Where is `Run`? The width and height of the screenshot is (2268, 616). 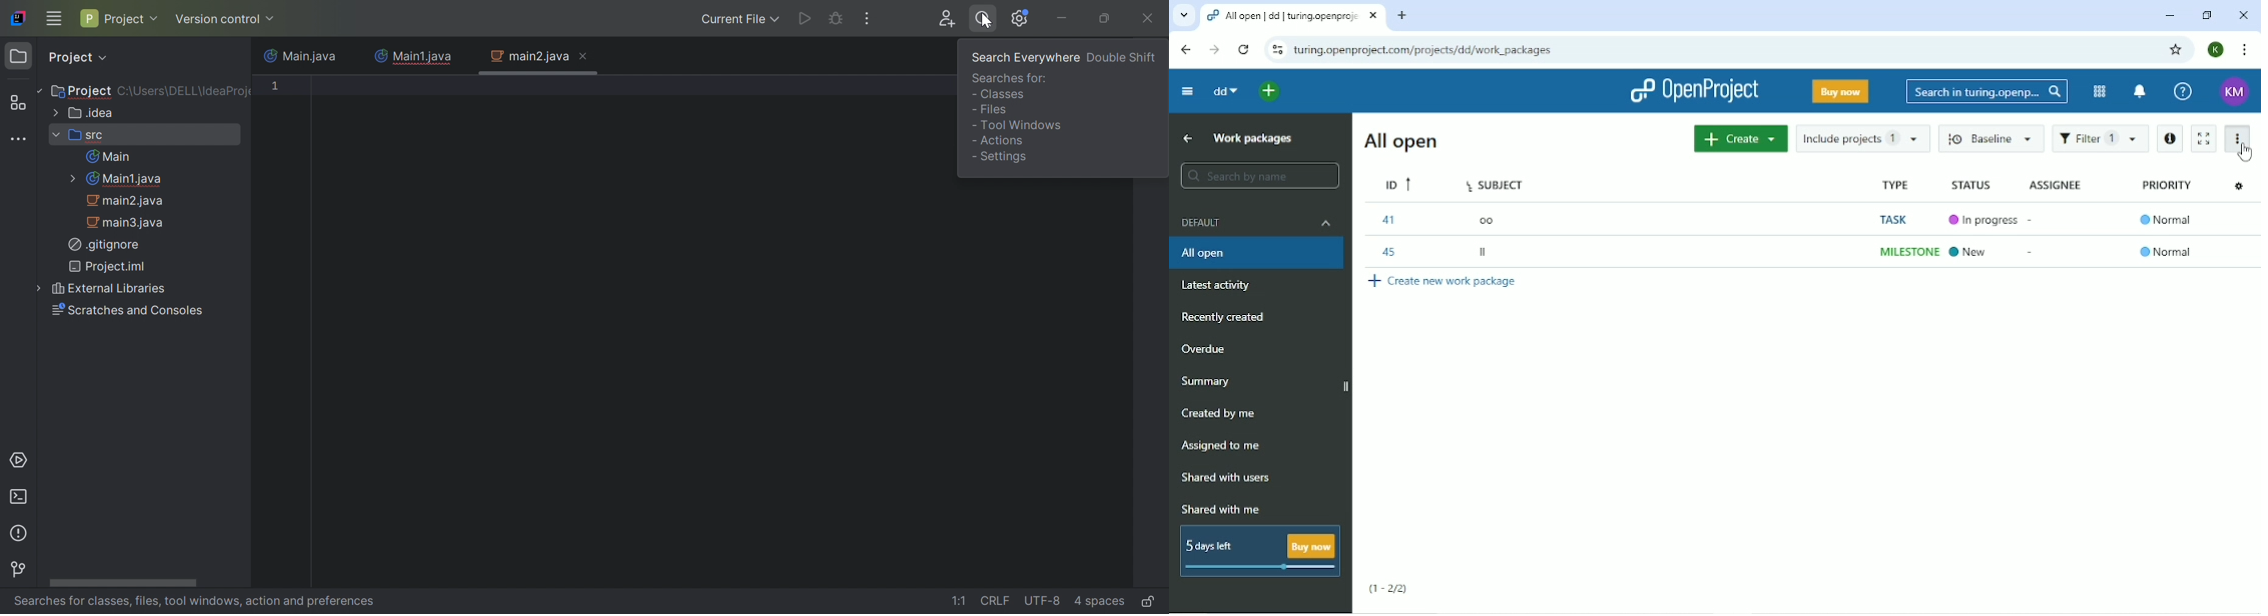 Run is located at coordinates (805, 19).